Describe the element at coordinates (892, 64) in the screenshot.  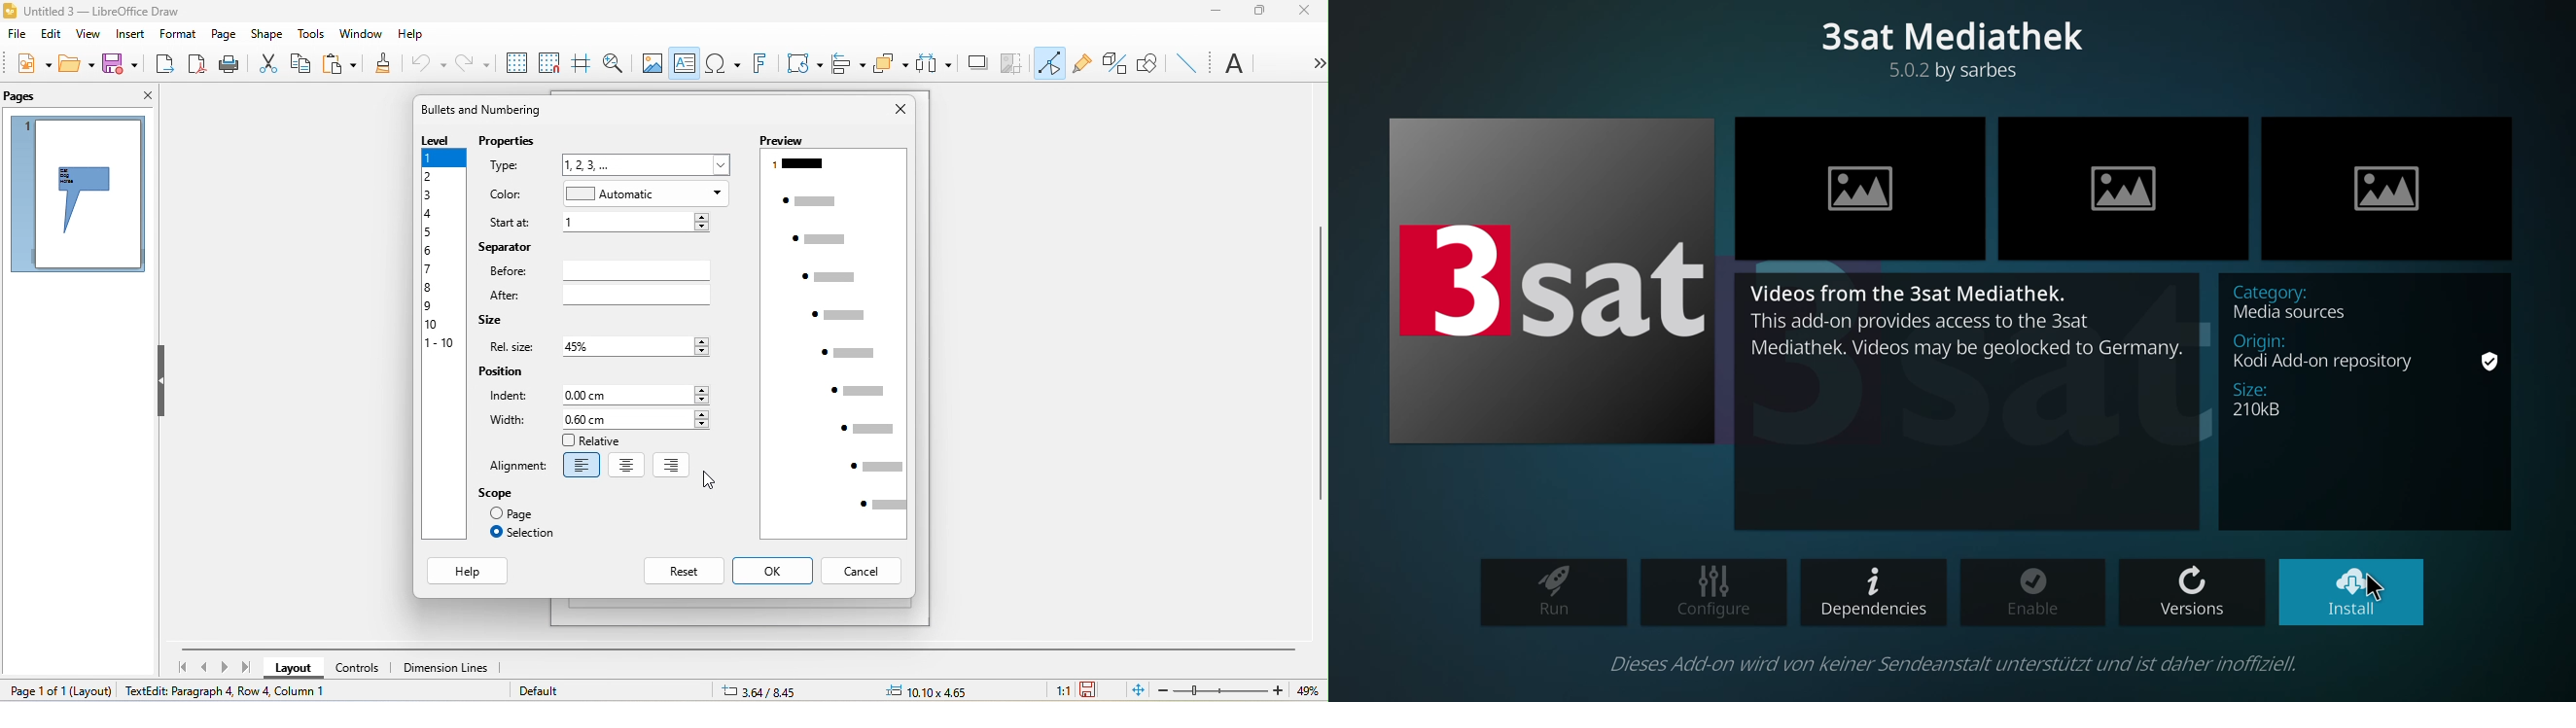
I see `arrange` at that location.